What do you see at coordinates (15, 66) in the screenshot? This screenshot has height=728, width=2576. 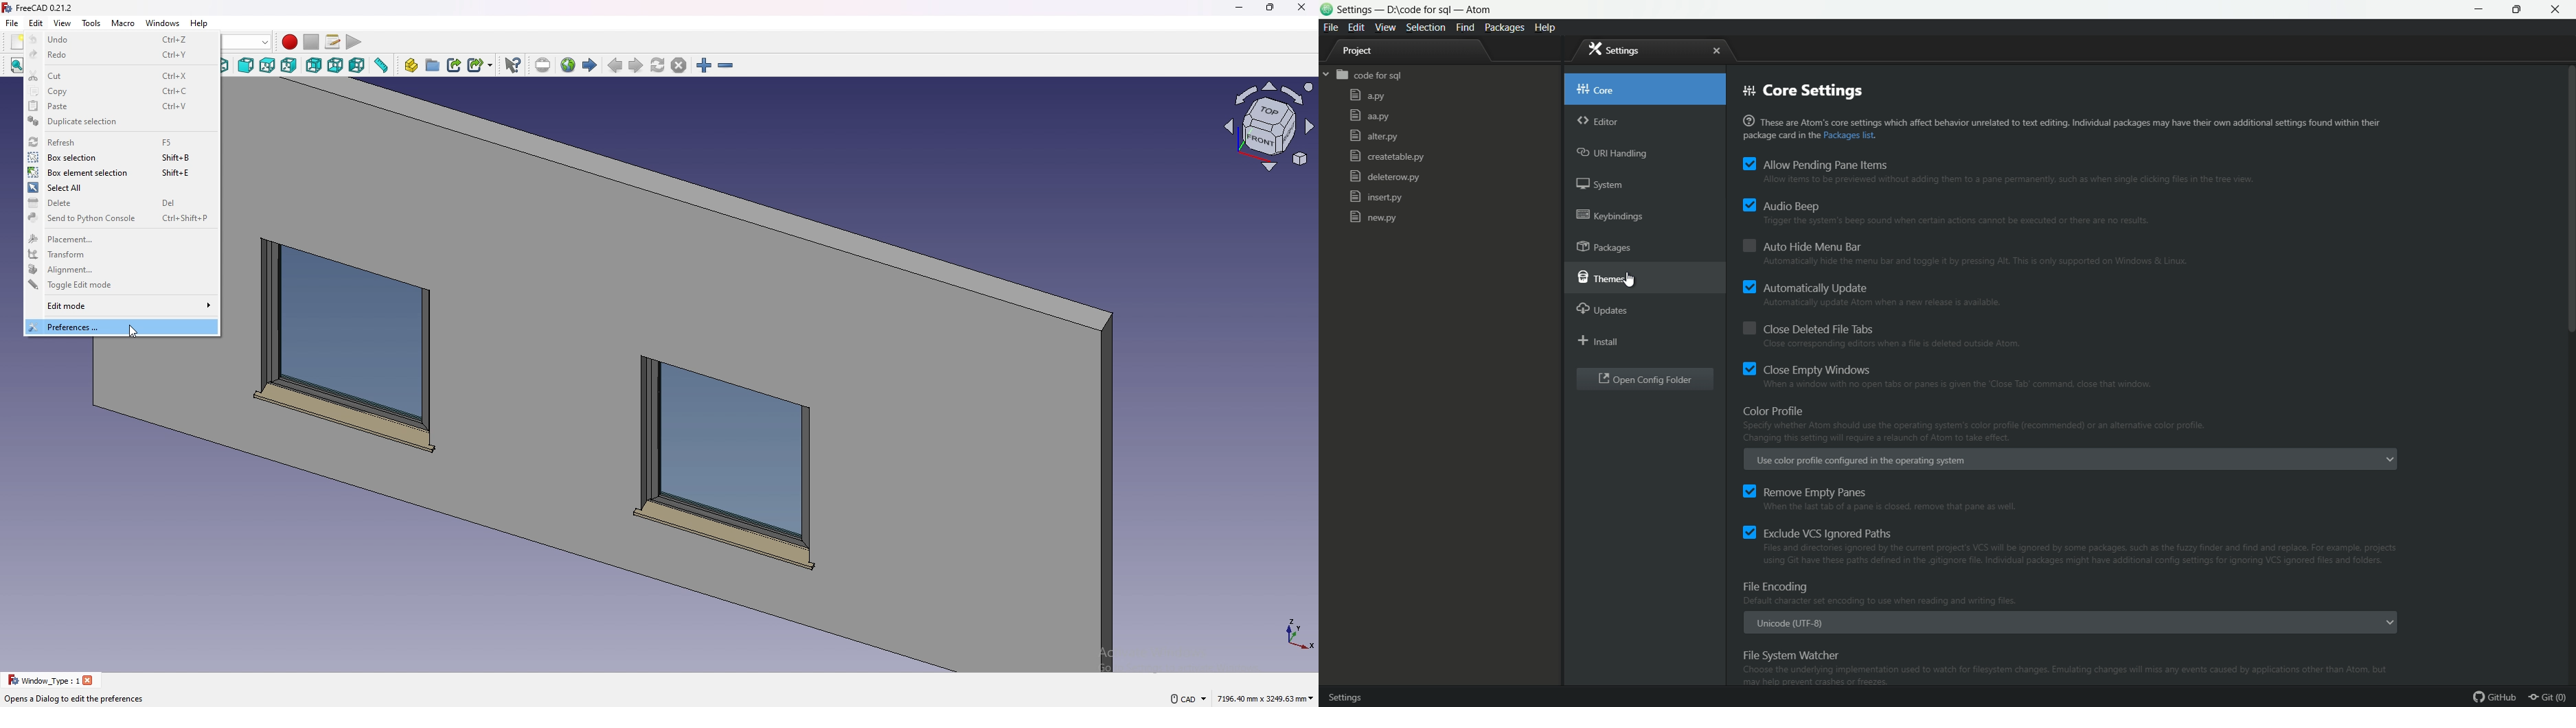 I see `fit all` at bounding box center [15, 66].